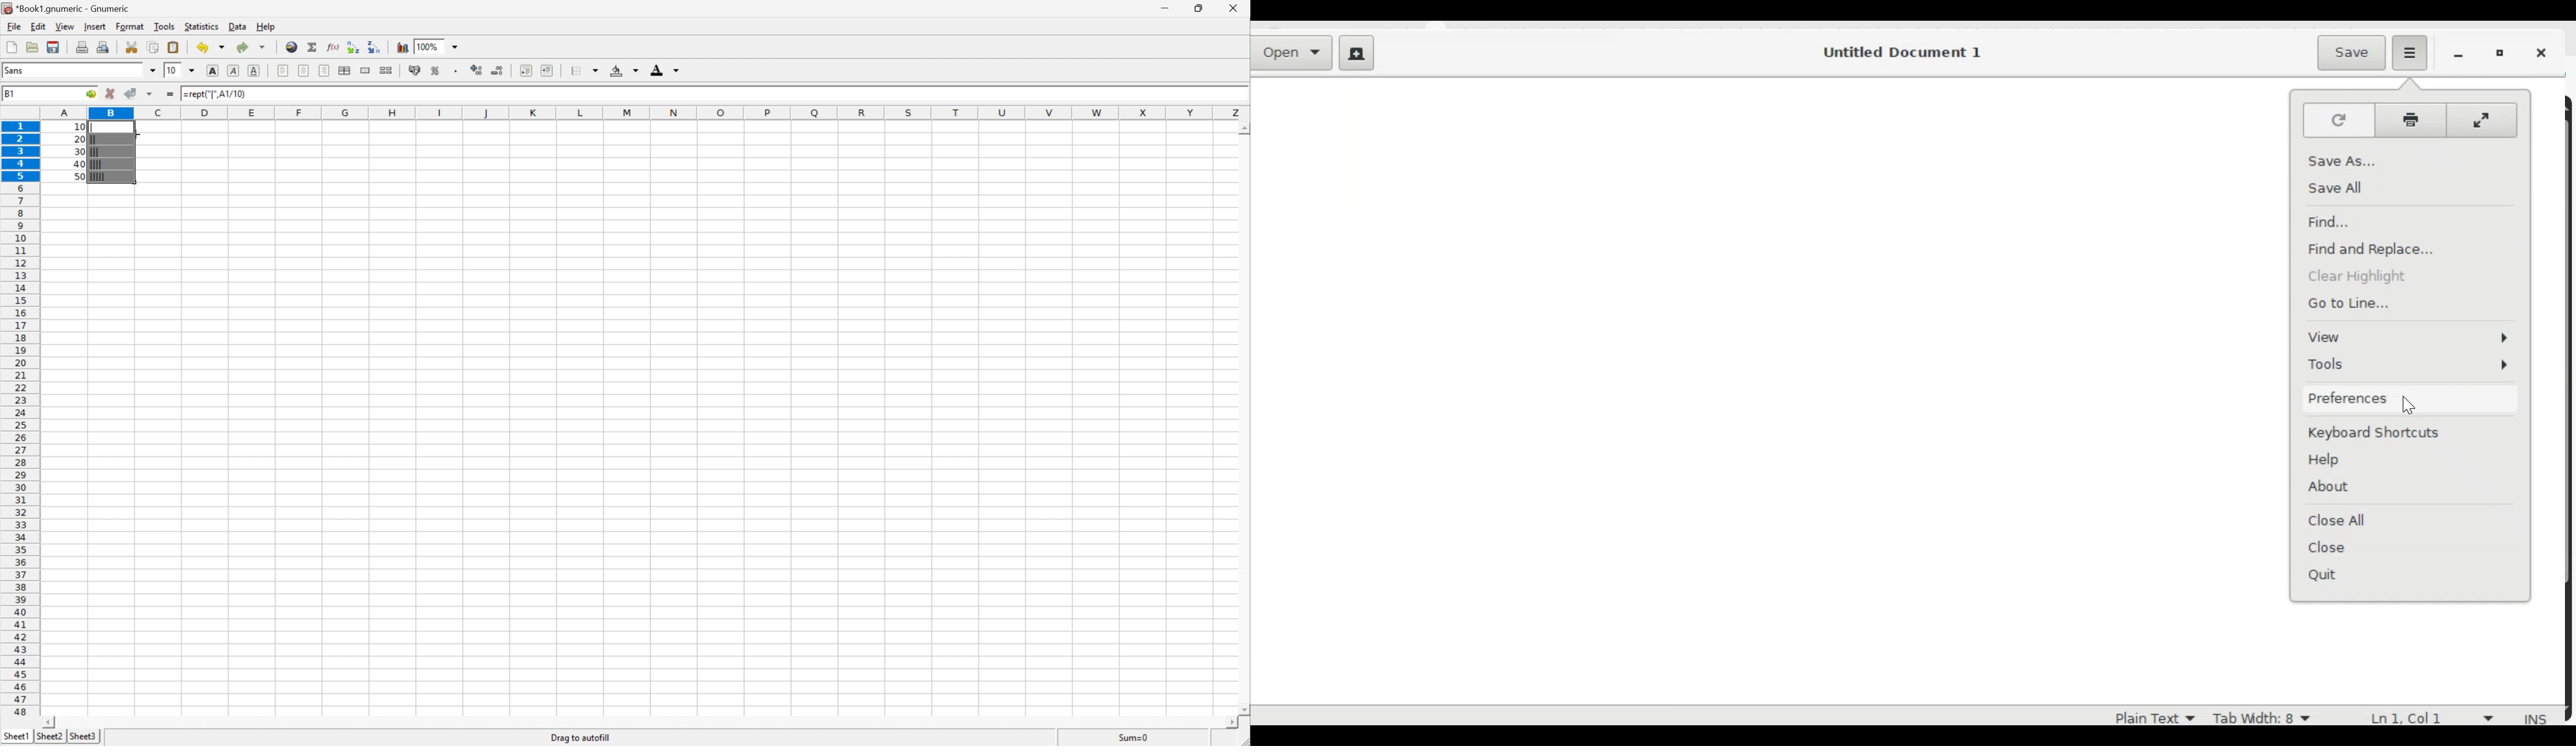  Describe the element at coordinates (135, 131) in the screenshot. I see `Cursor` at that location.